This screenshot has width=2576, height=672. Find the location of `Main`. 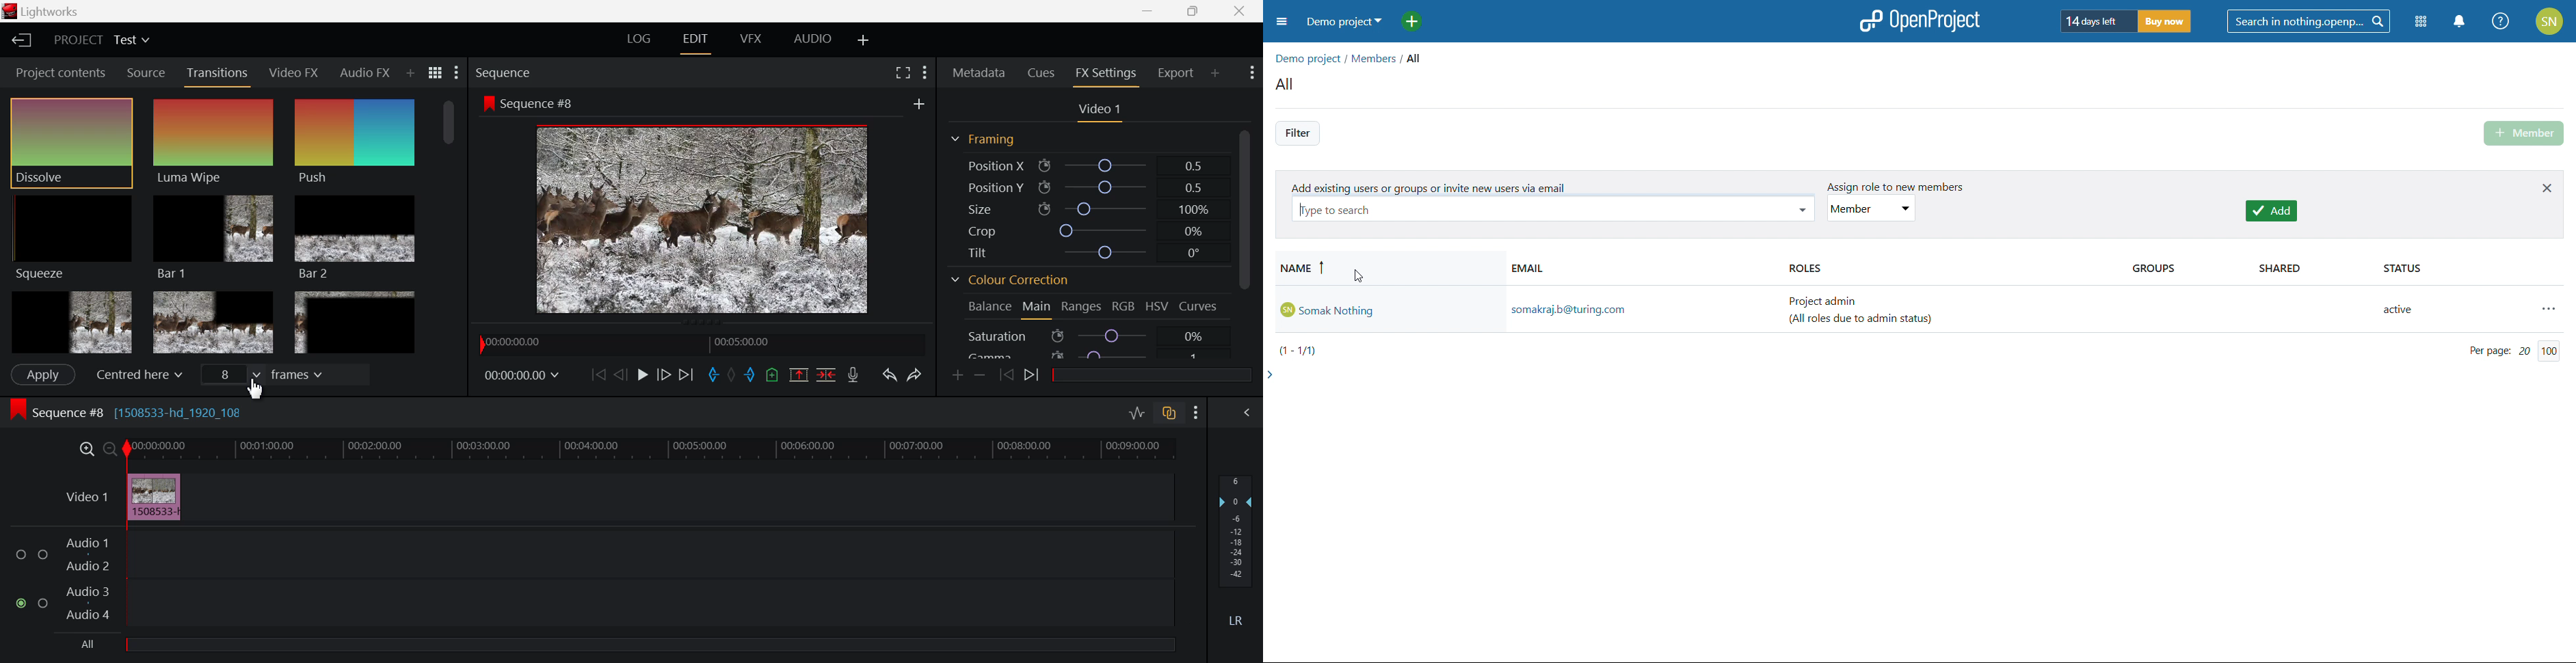

Main is located at coordinates (1037, 308).